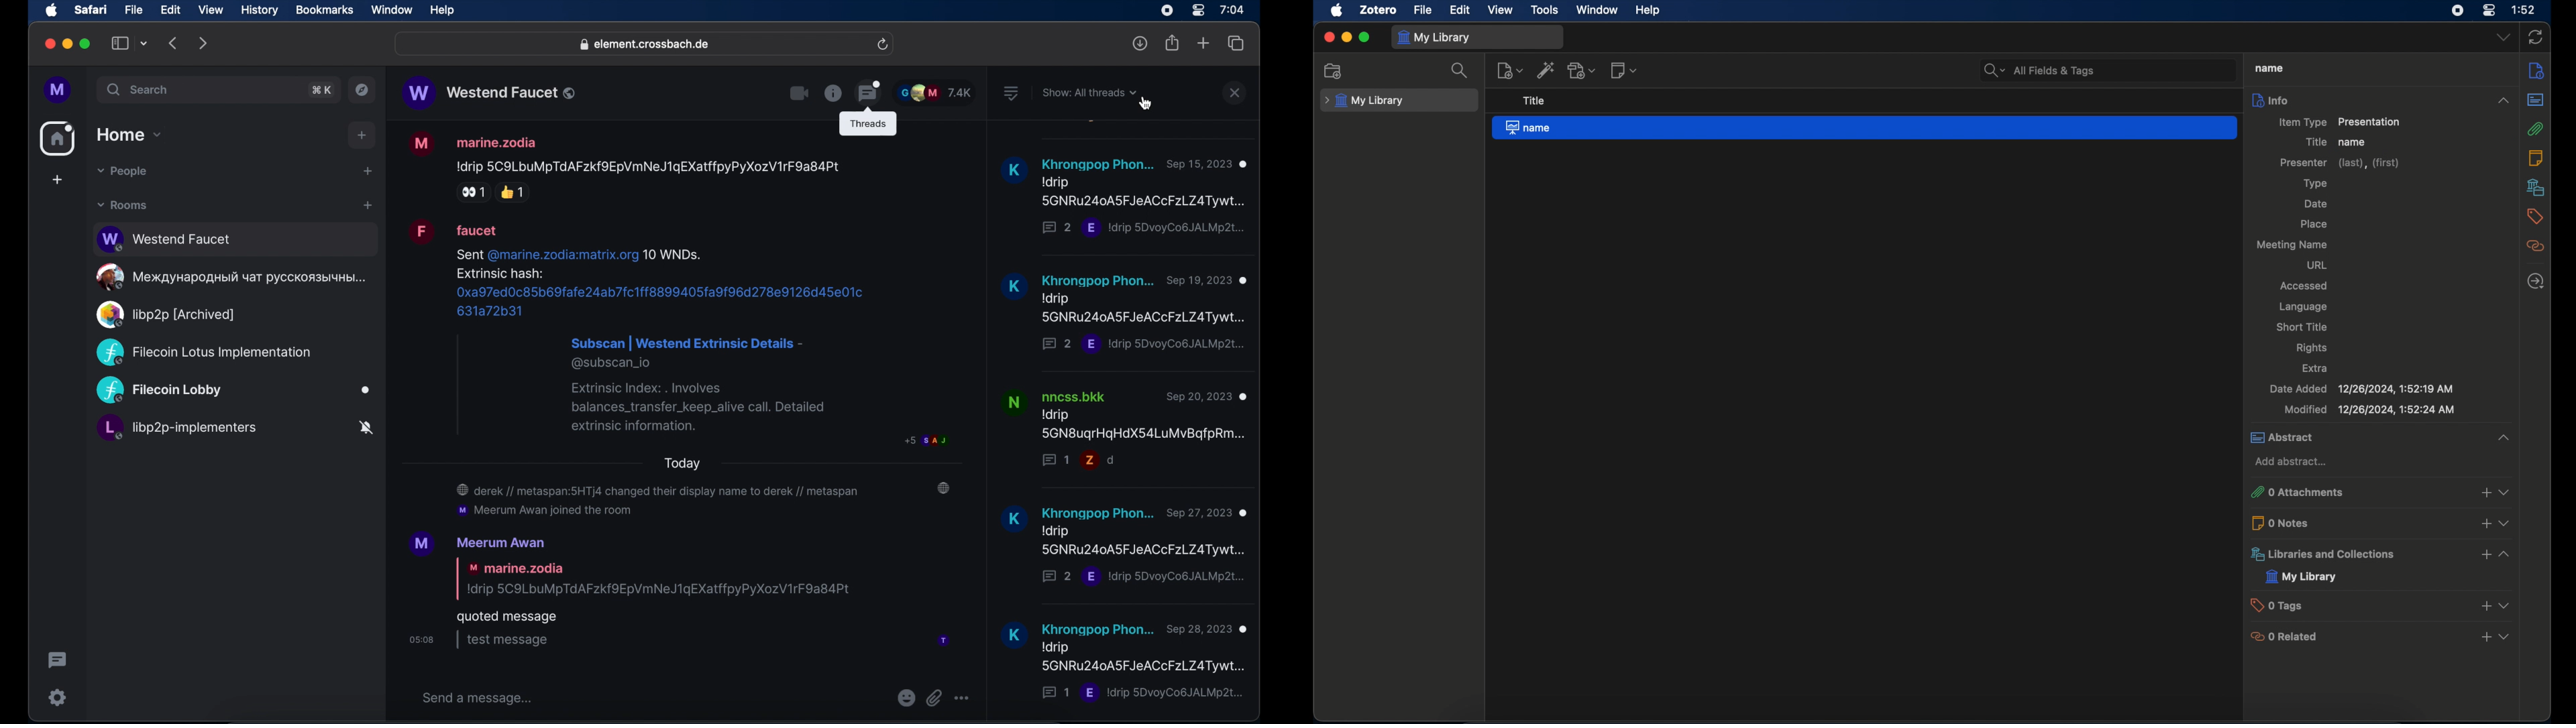 The height and width of the screenshot is (728, 2576). I want to click on notifications off, so click(369, 426).